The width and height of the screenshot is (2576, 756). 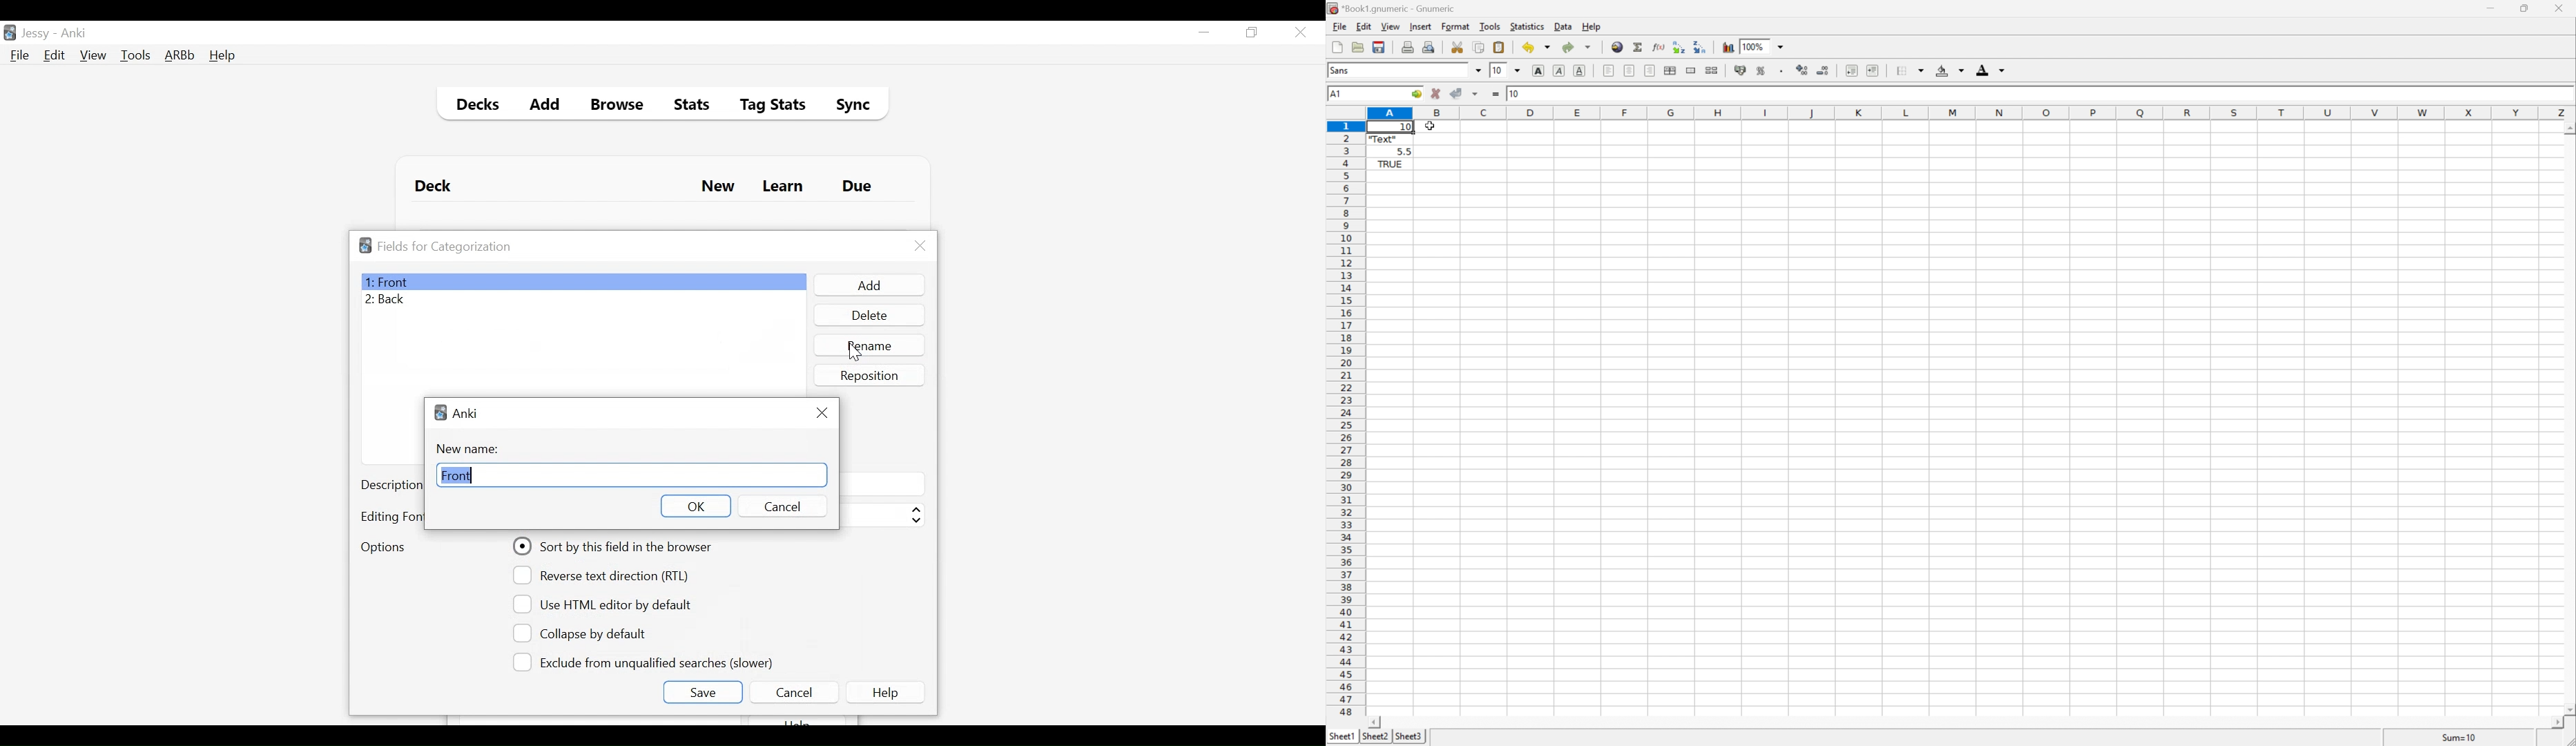 I want to click on Browse, so click(x=619, y=106).